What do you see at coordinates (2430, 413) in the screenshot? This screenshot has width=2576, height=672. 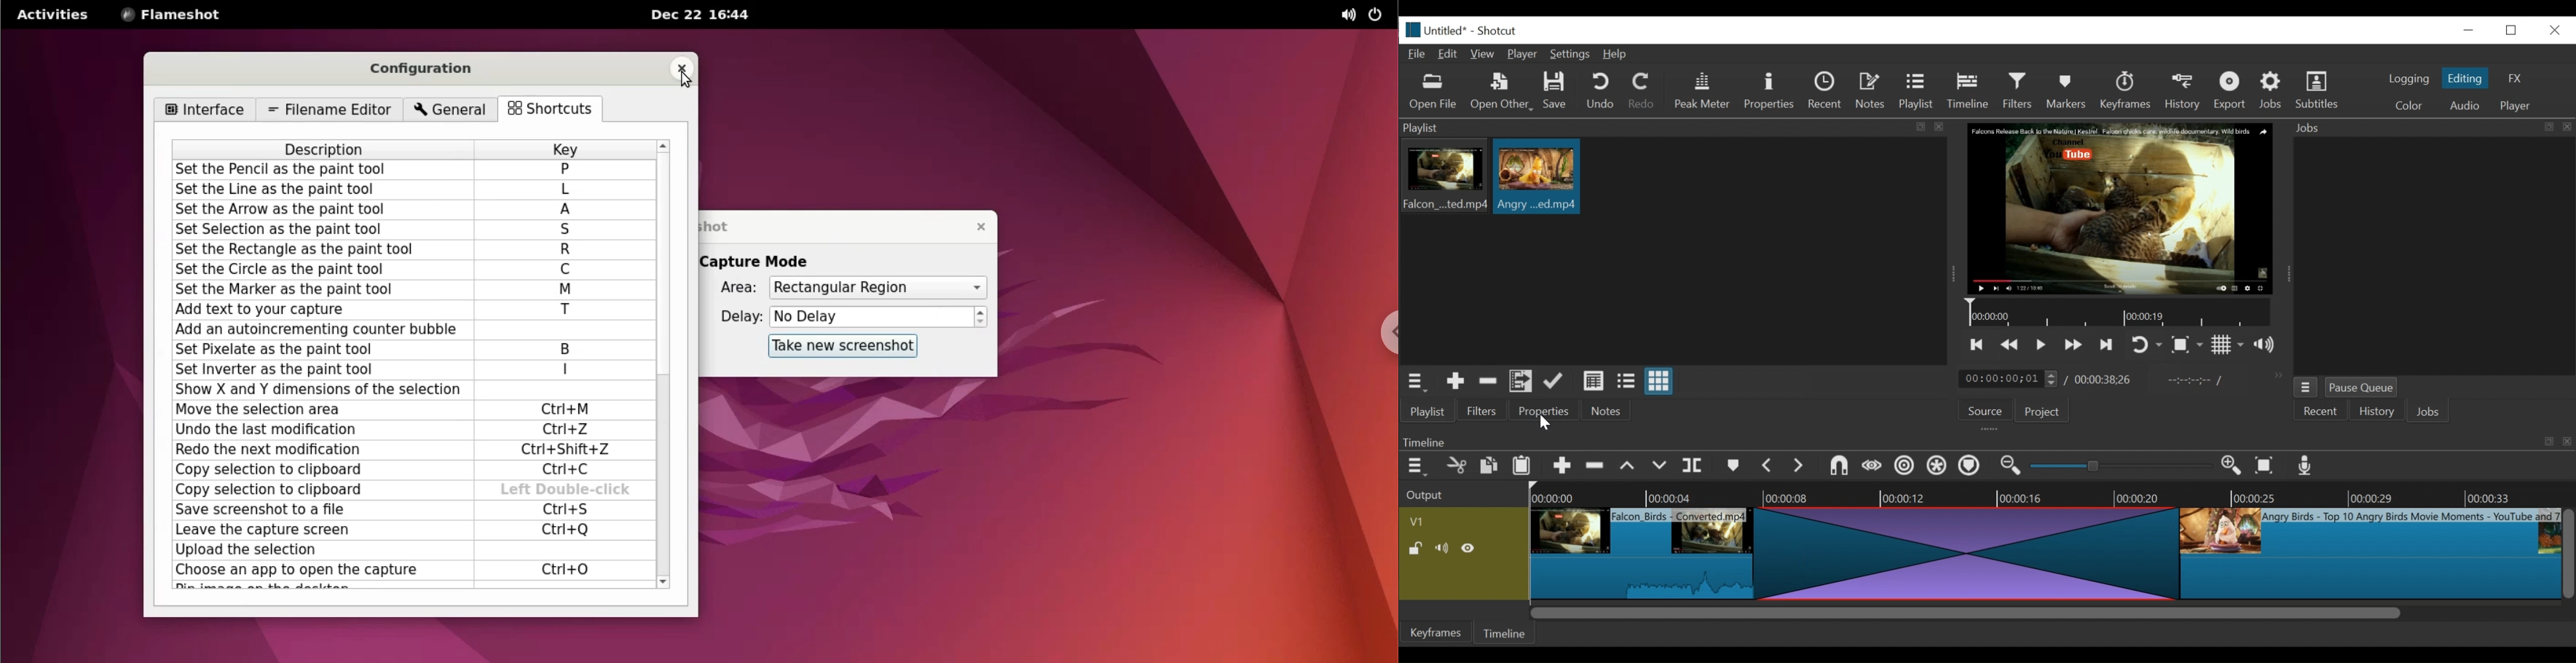 I see `JOBS` at bounding box center [2430, 413].